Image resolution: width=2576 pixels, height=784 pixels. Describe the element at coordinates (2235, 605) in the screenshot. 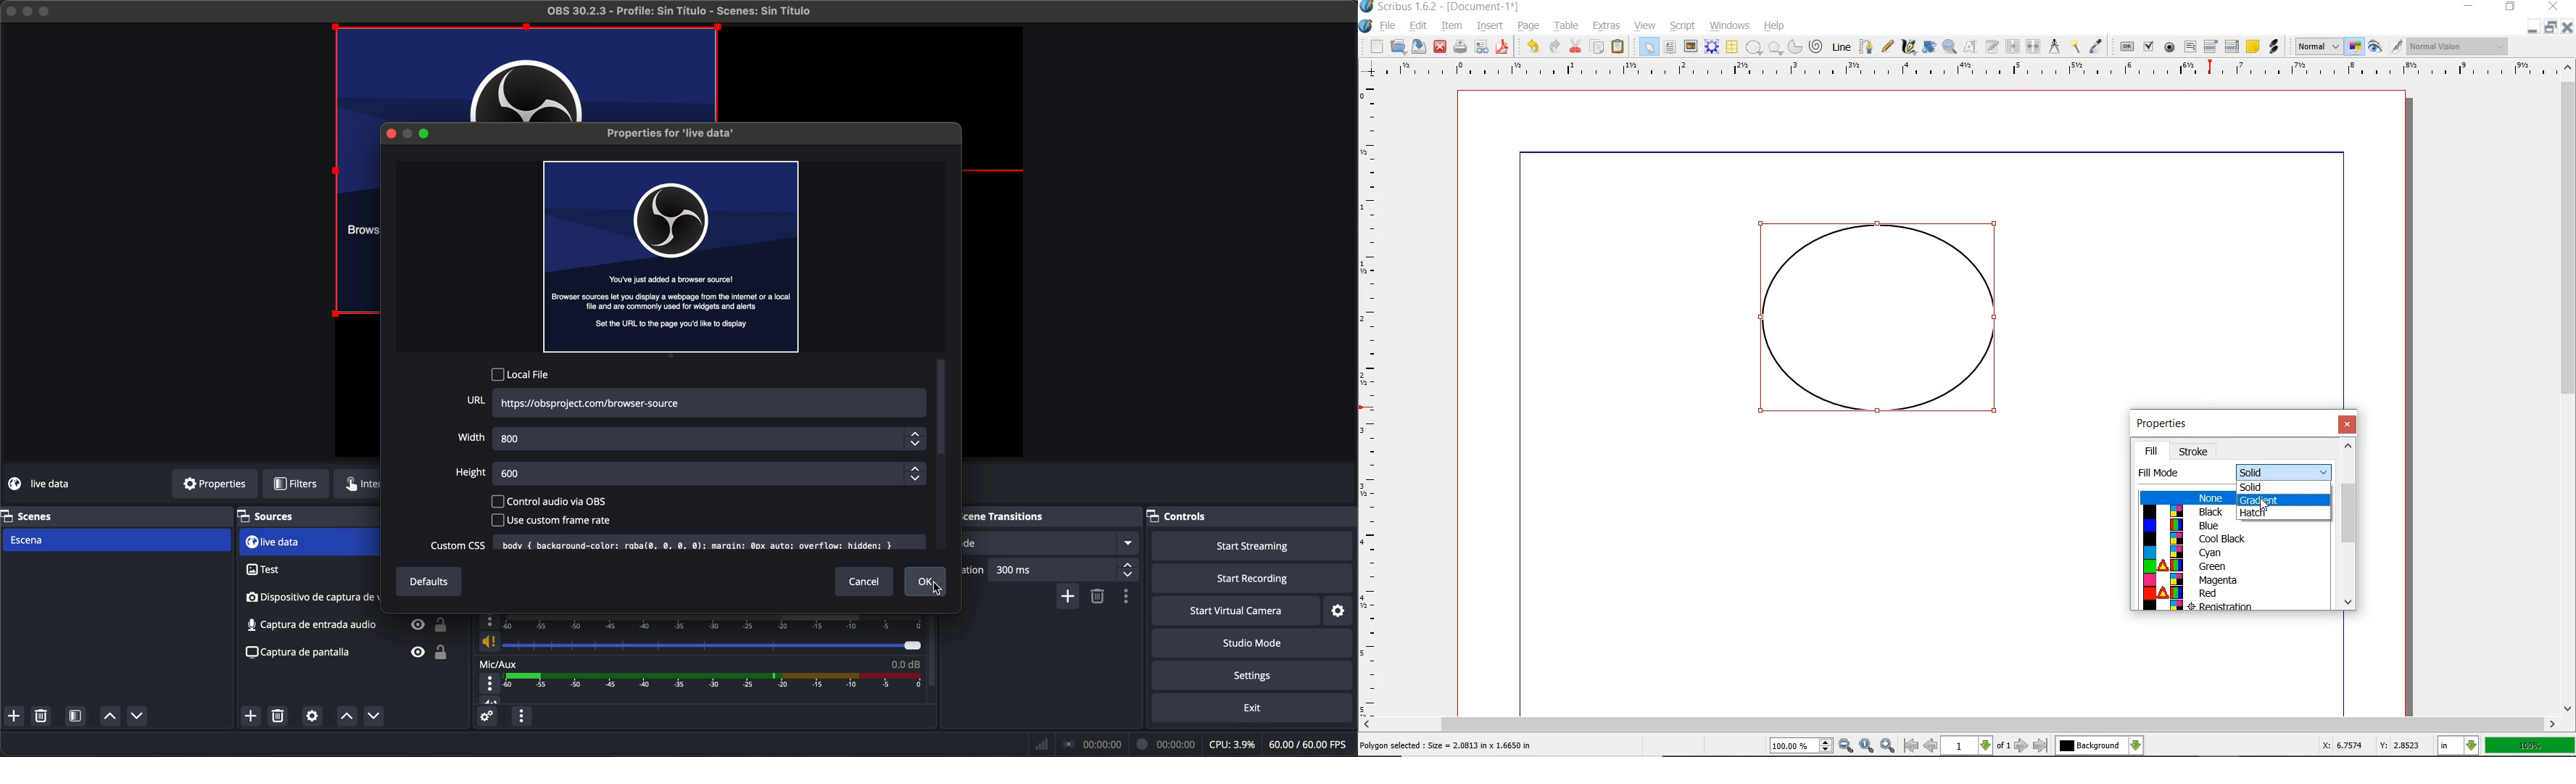

I see `colorcolor` at that location.